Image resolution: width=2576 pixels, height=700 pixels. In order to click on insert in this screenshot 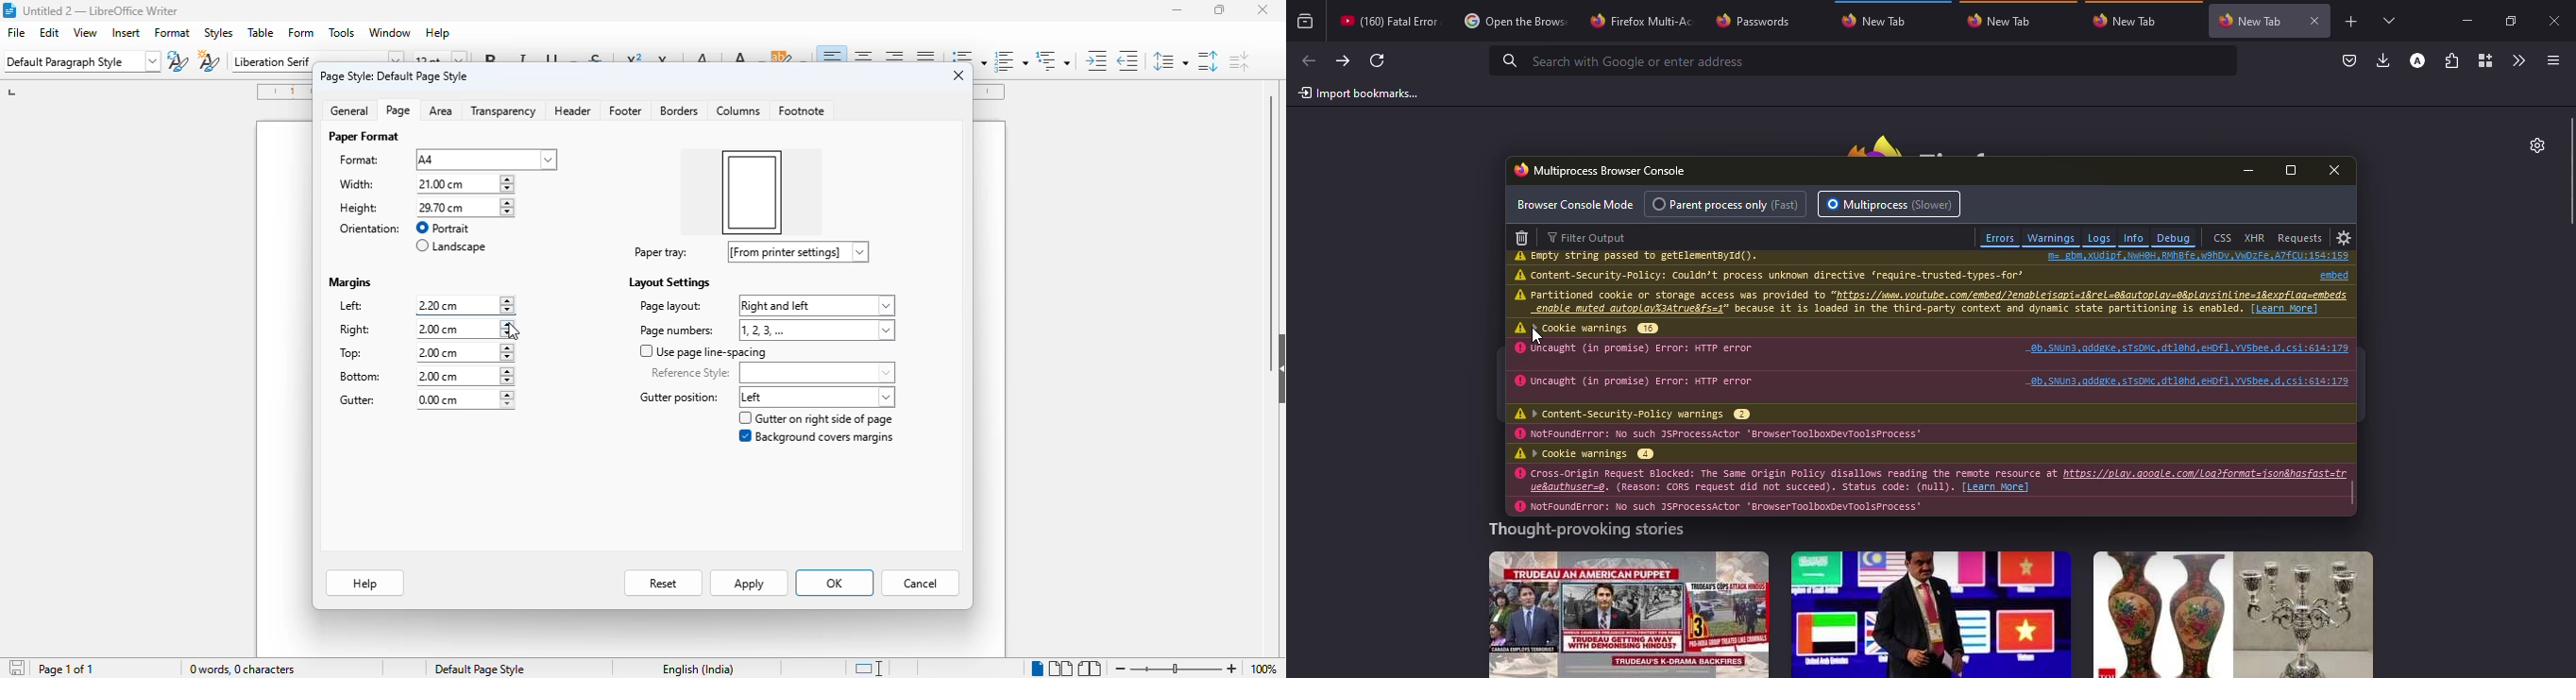, I will do `click(126, 32)`.